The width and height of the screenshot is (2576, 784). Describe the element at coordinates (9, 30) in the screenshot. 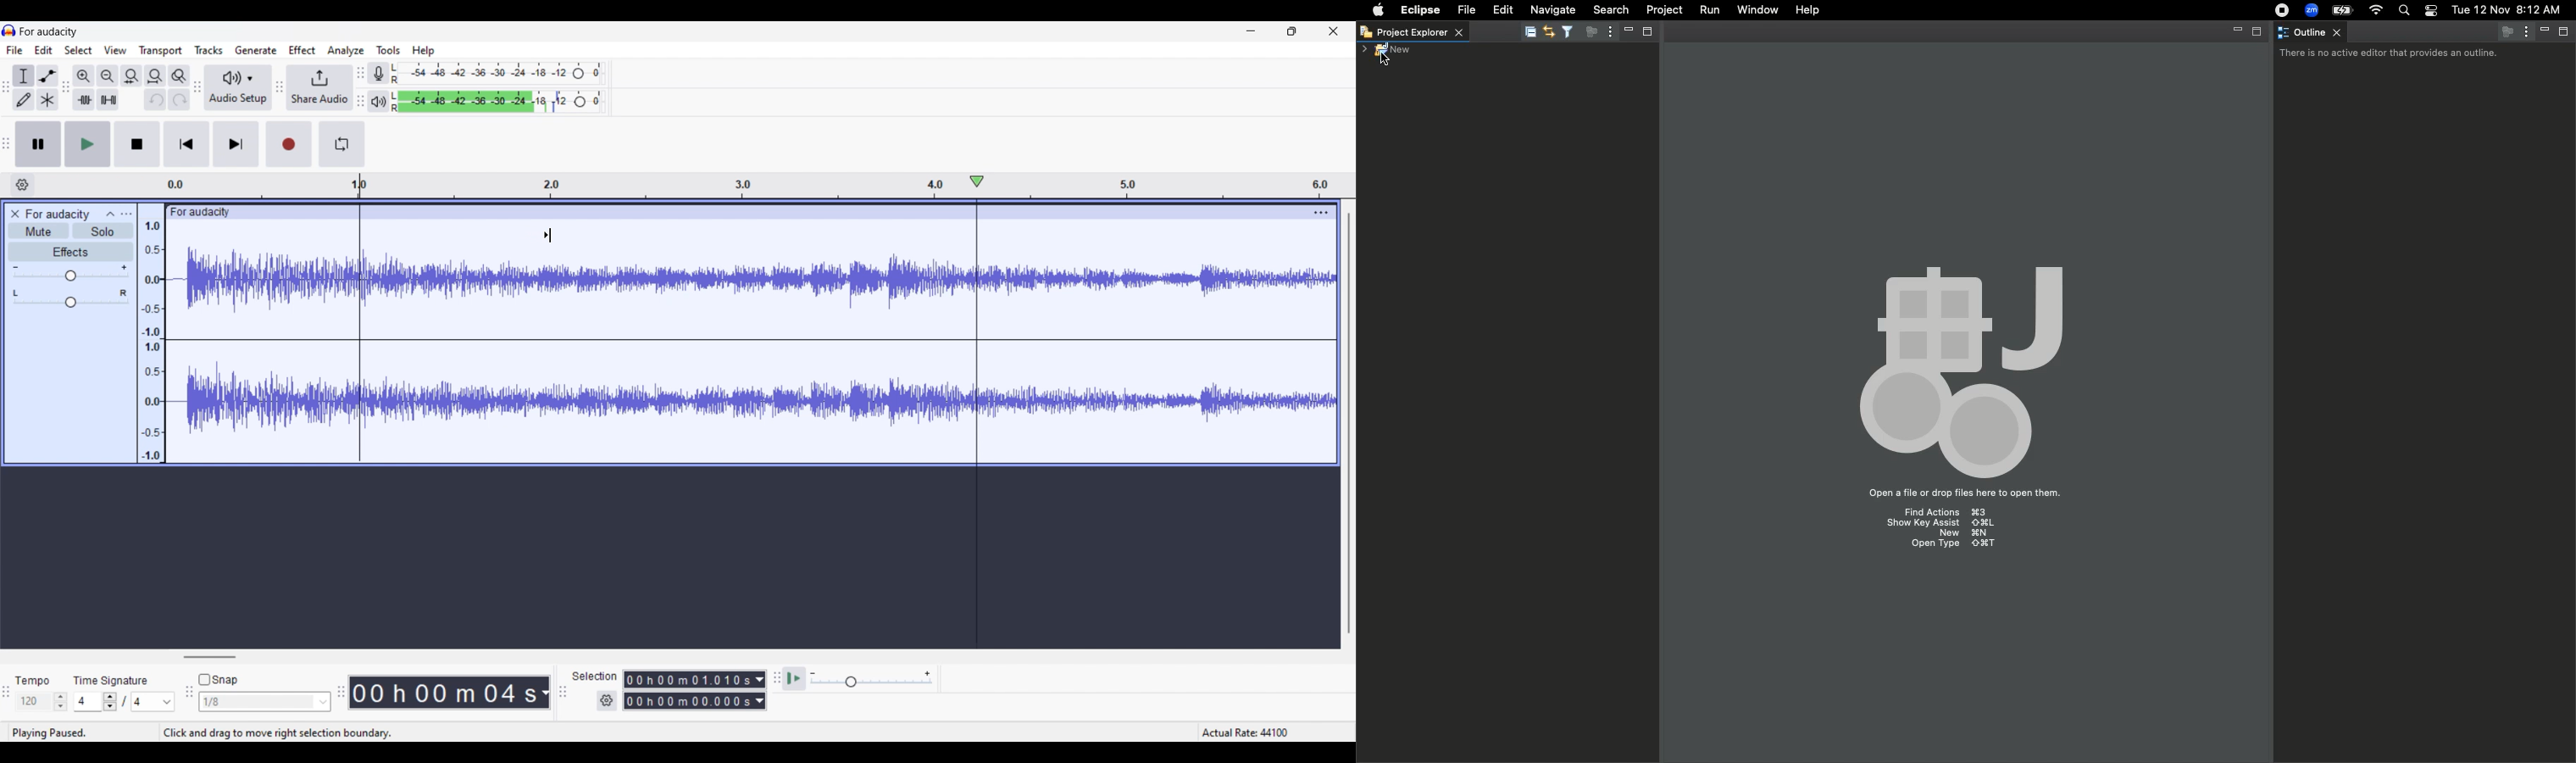

I see `Software logo` at that location.